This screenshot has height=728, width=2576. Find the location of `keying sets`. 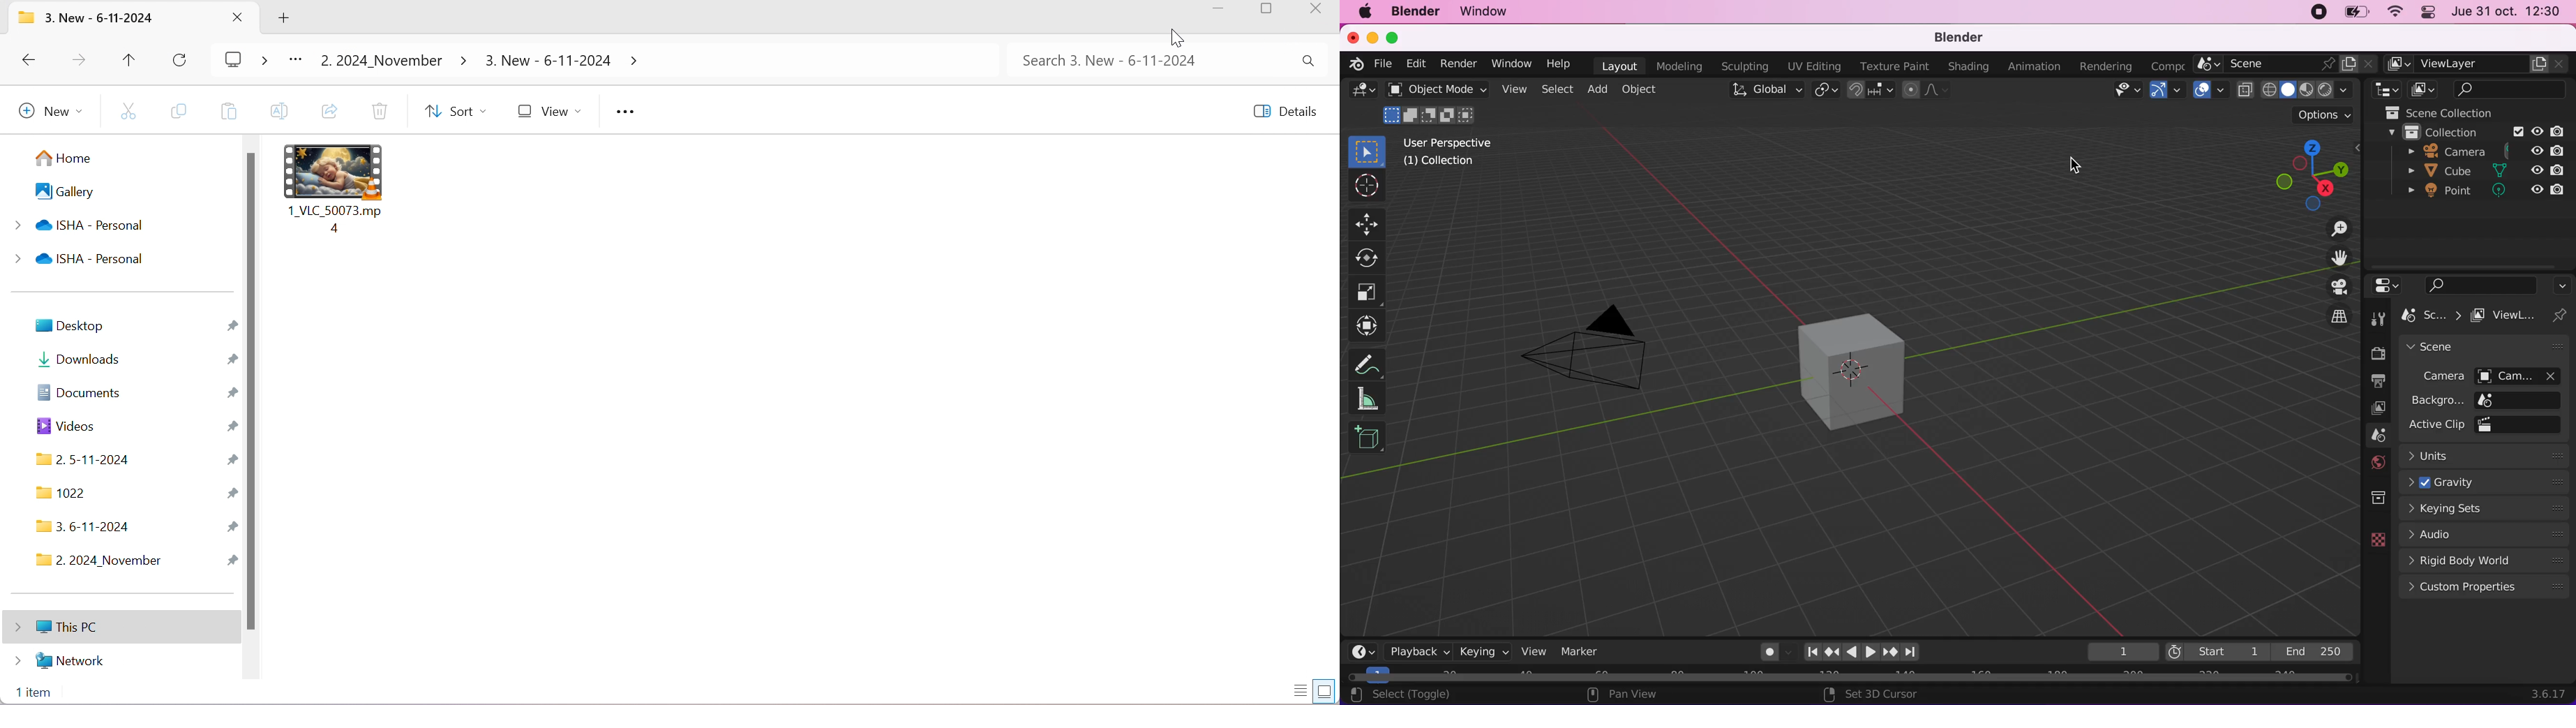

keying sets is located at coordinates (2487, 510).